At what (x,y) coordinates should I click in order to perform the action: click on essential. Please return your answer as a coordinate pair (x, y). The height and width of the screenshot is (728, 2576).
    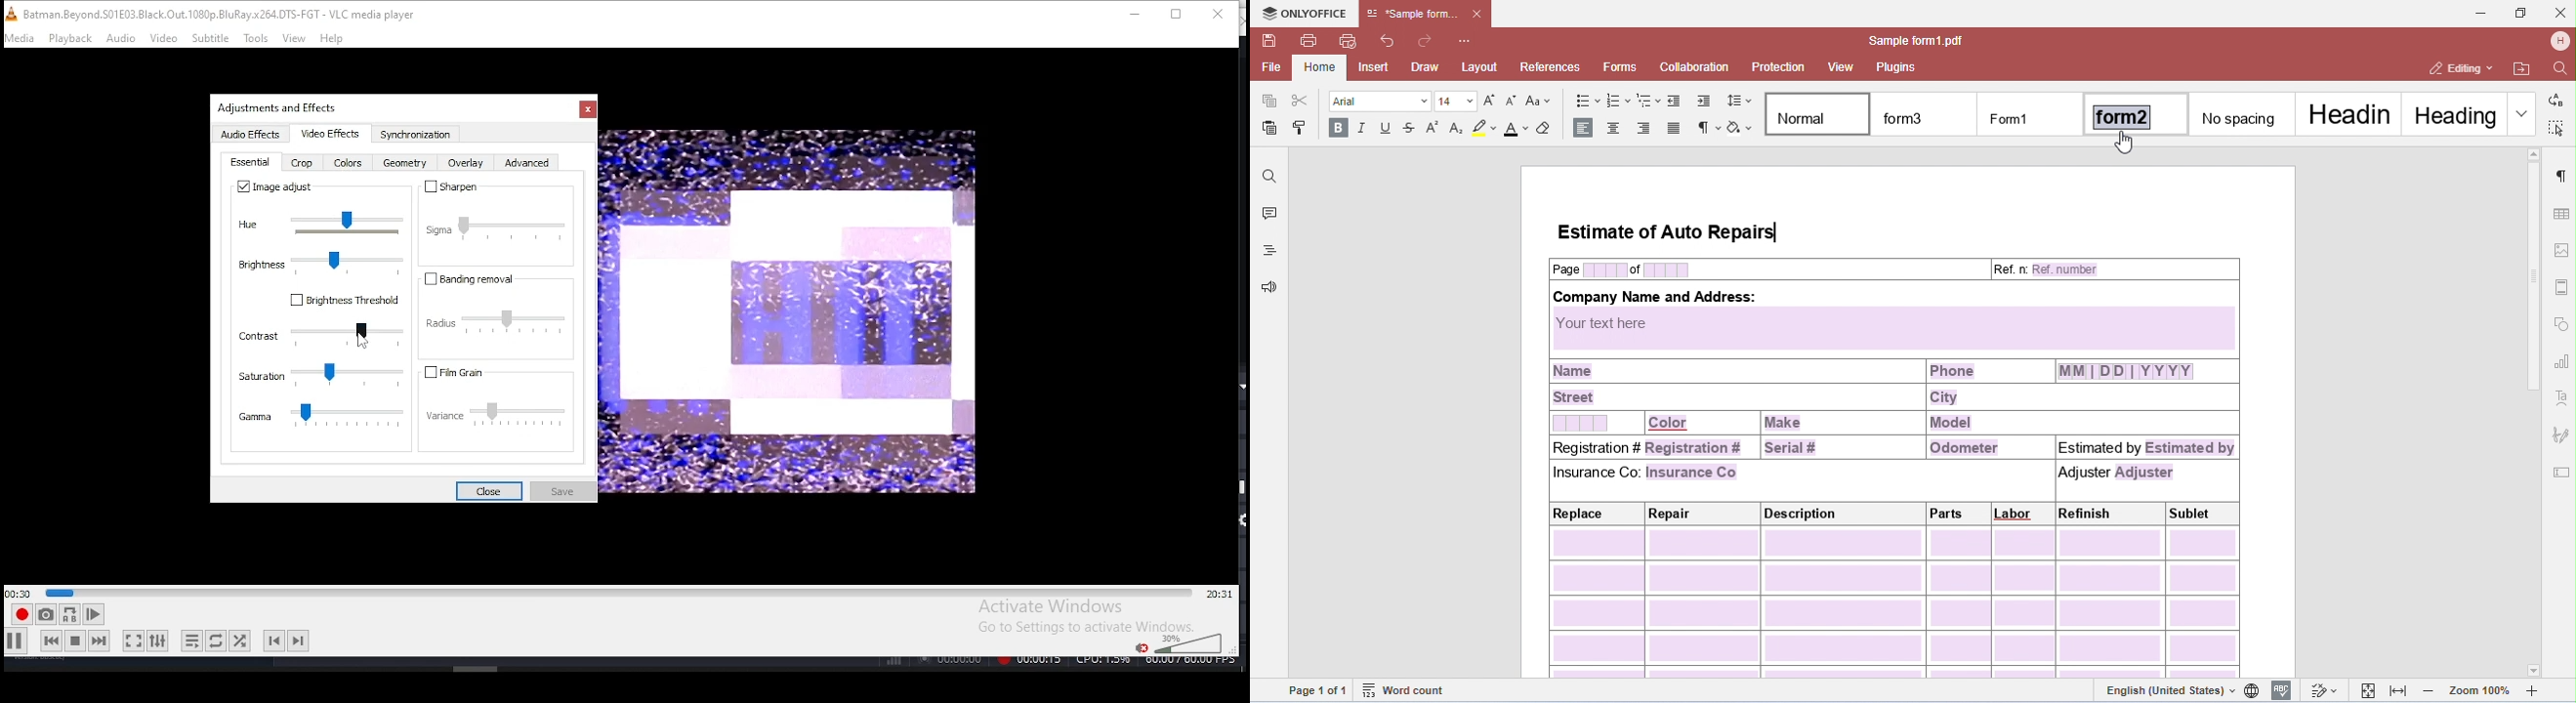
    Looking at the image, I should click on (252, 163).